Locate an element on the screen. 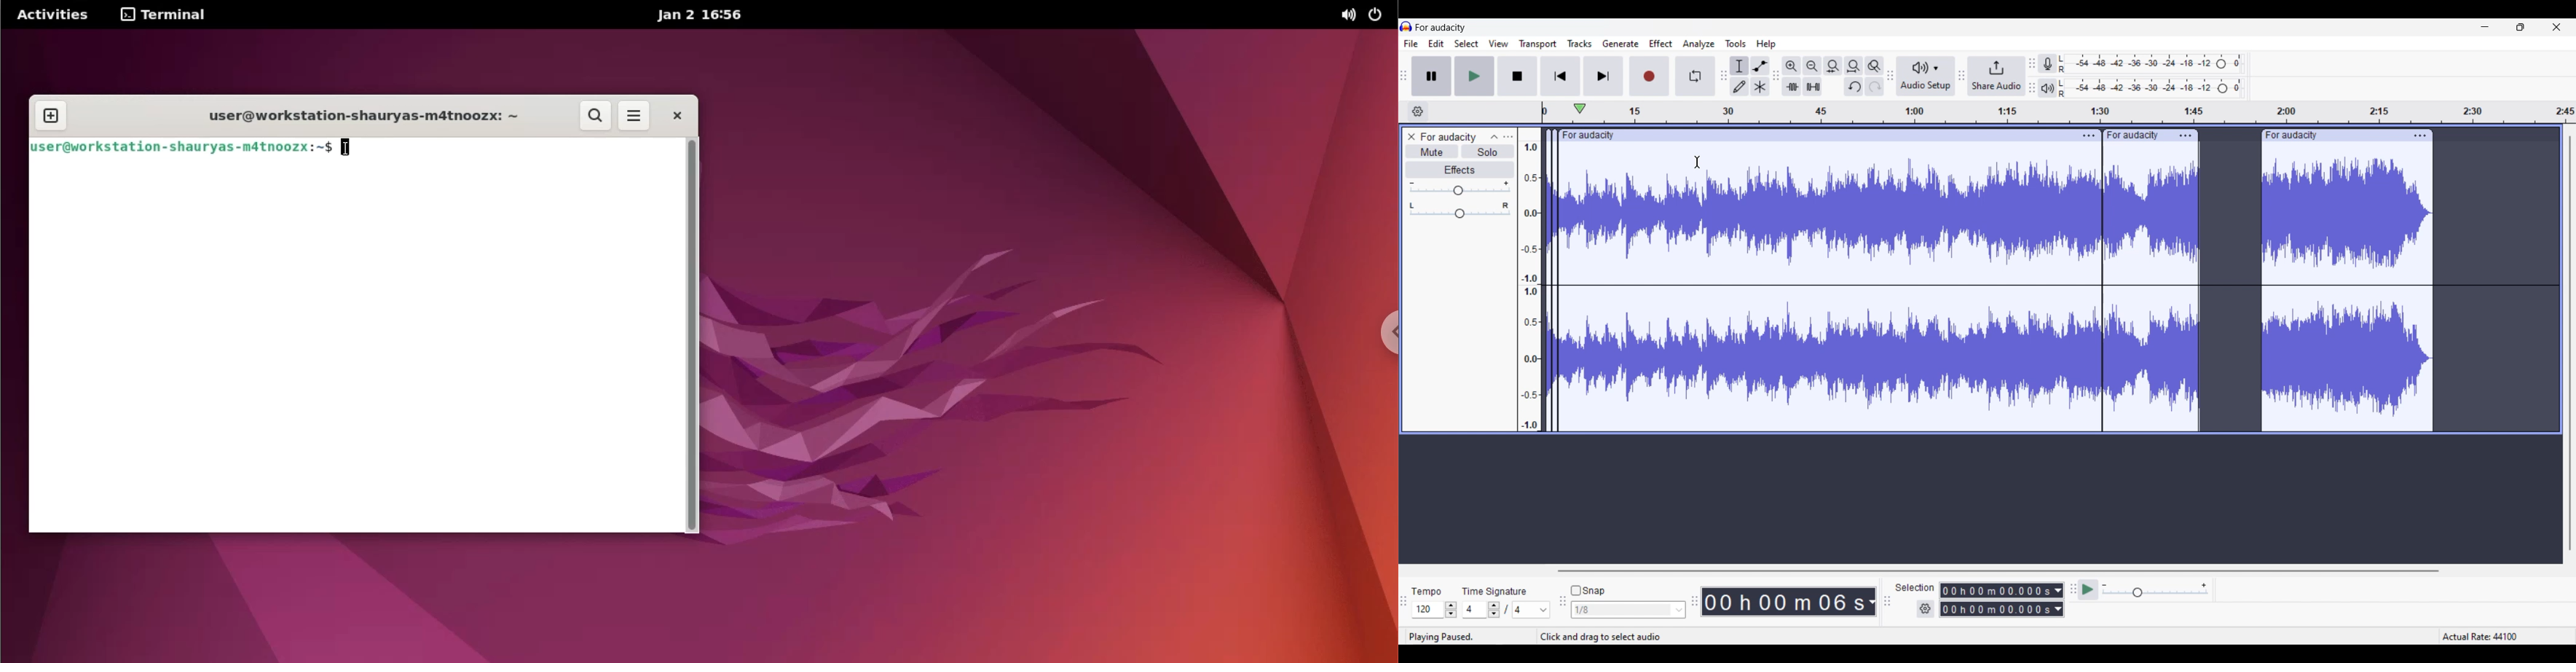 This screenshot has height=672, width=2576. click to drag is located at coordinates (2332, 136).